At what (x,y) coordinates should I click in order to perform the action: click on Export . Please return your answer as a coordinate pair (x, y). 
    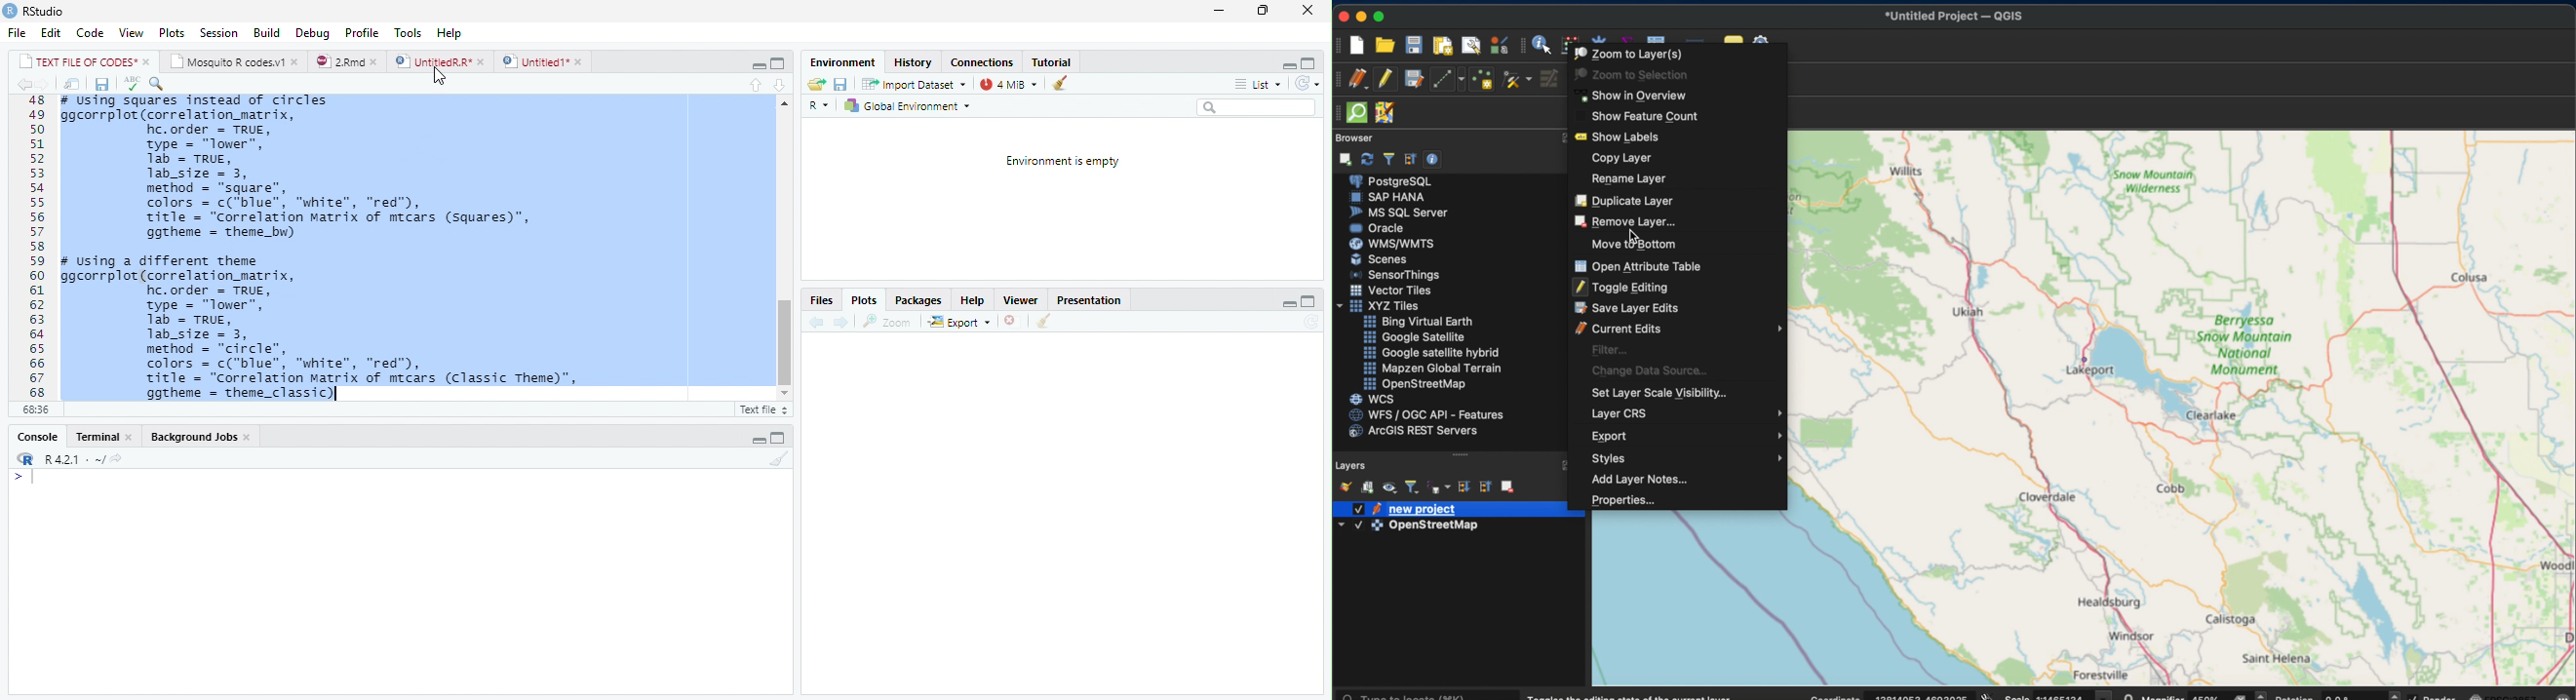
    Looking at the image, I should click on (958, 322).